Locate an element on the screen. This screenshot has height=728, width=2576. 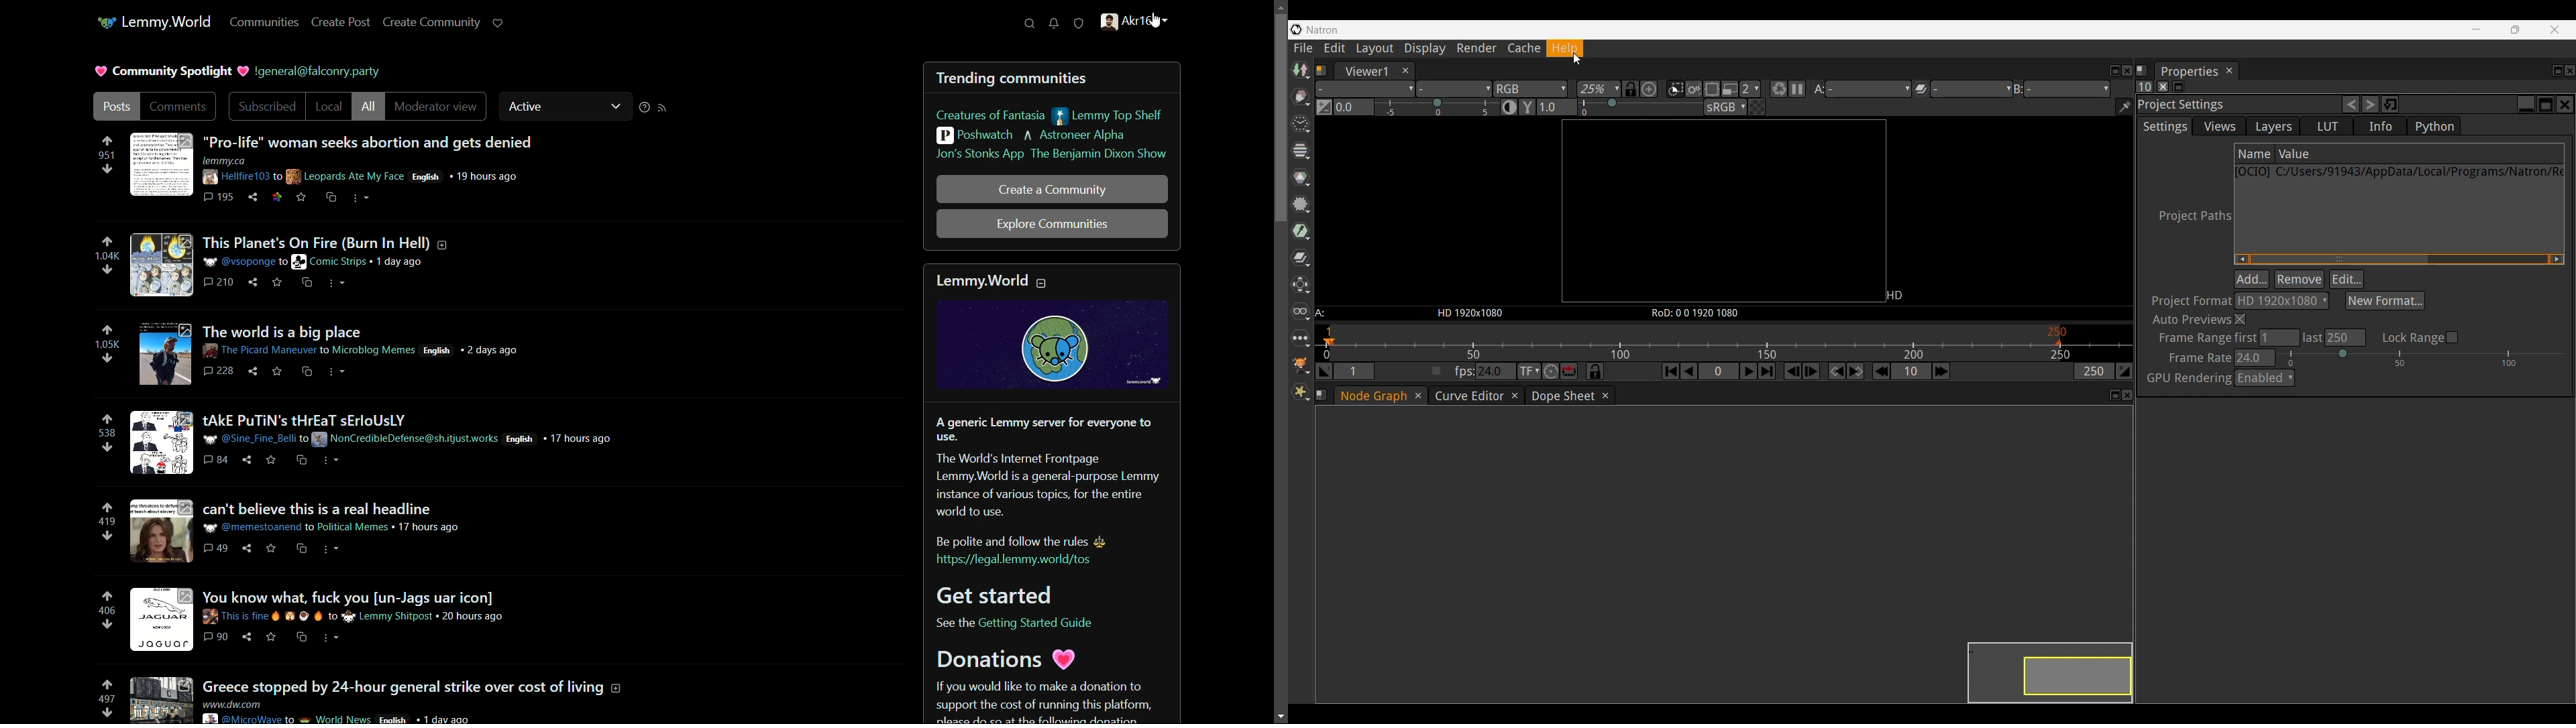
1 is located at coordinates (1354, 371).